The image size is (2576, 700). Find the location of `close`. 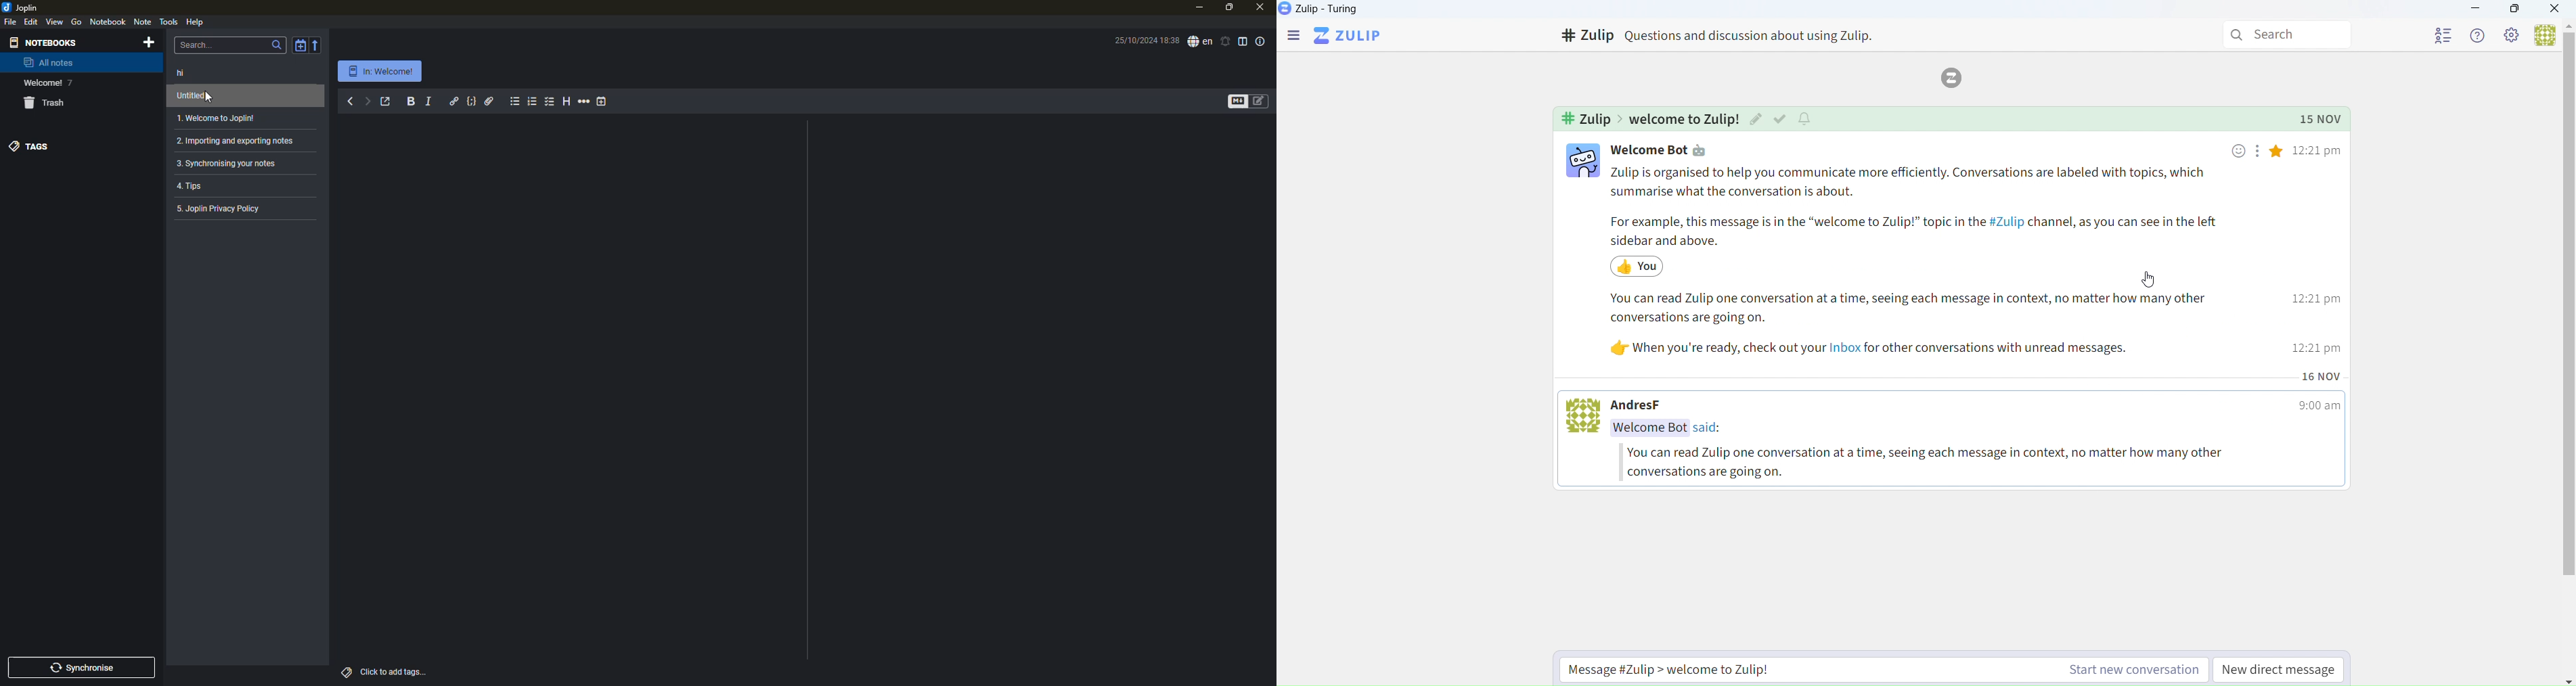

close is located at coordinates (1263, 7).